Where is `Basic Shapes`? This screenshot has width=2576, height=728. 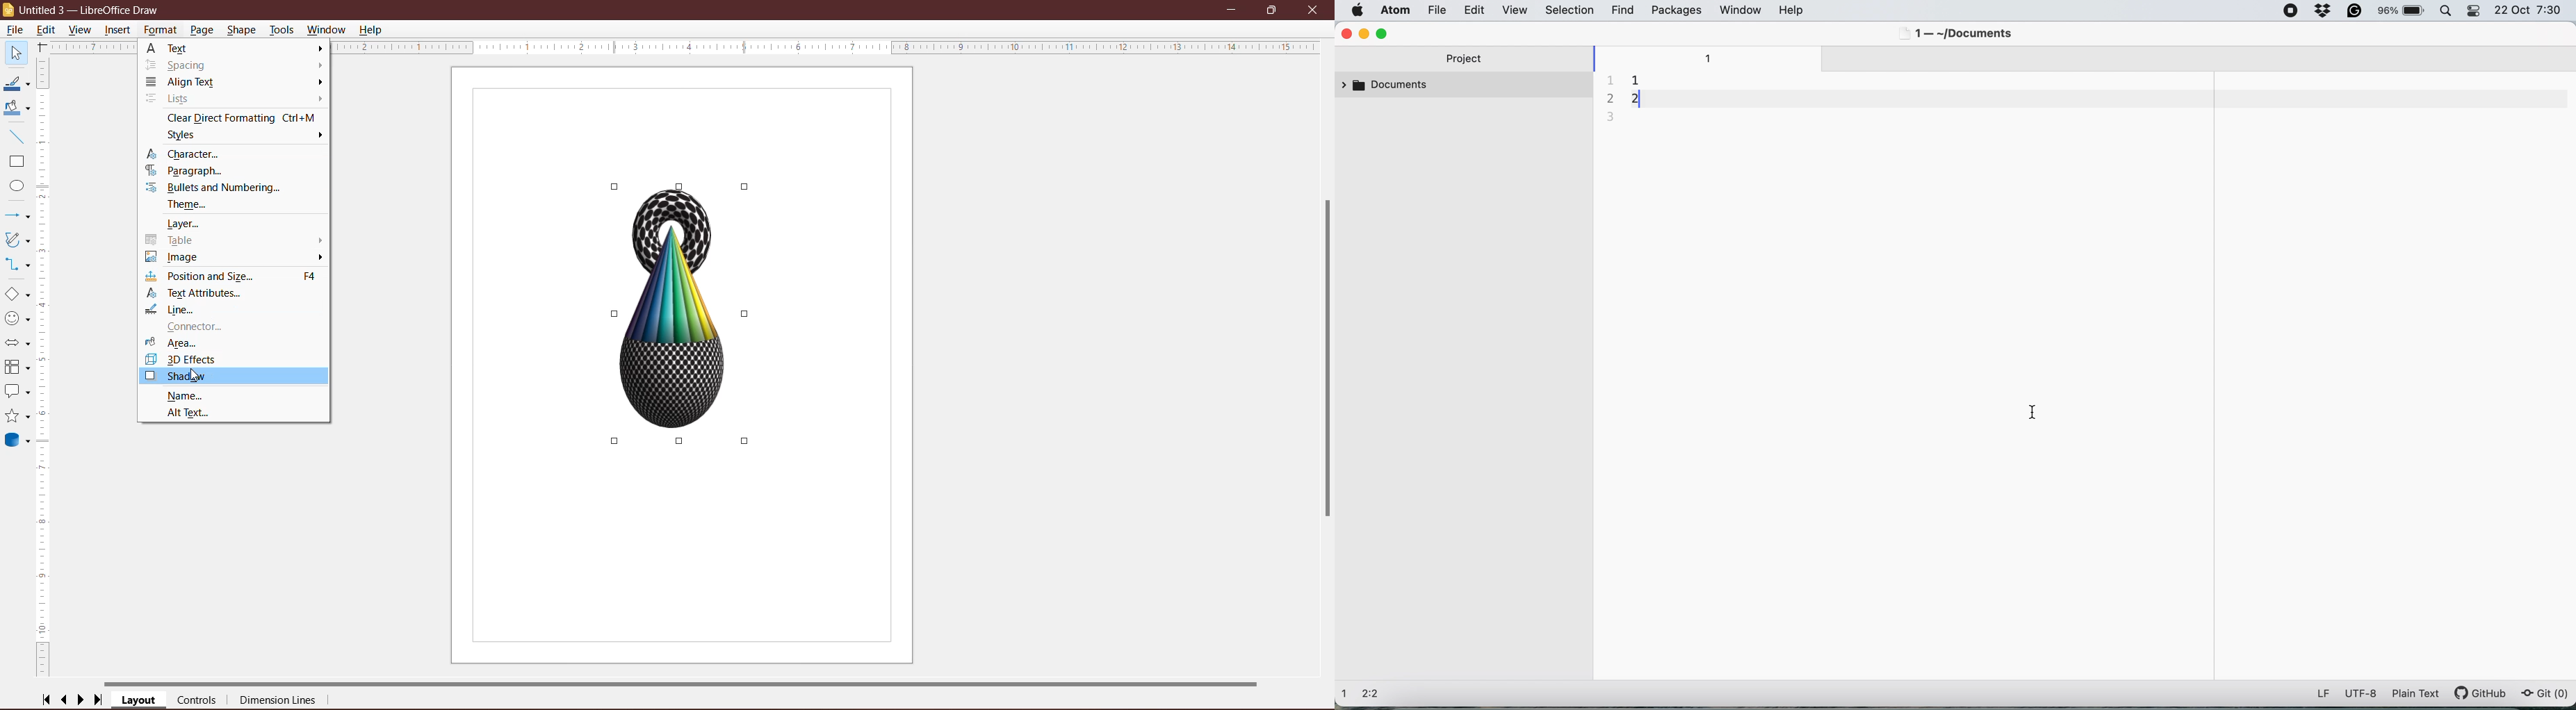 Basic Shapes is located at coordinates (17, 294).